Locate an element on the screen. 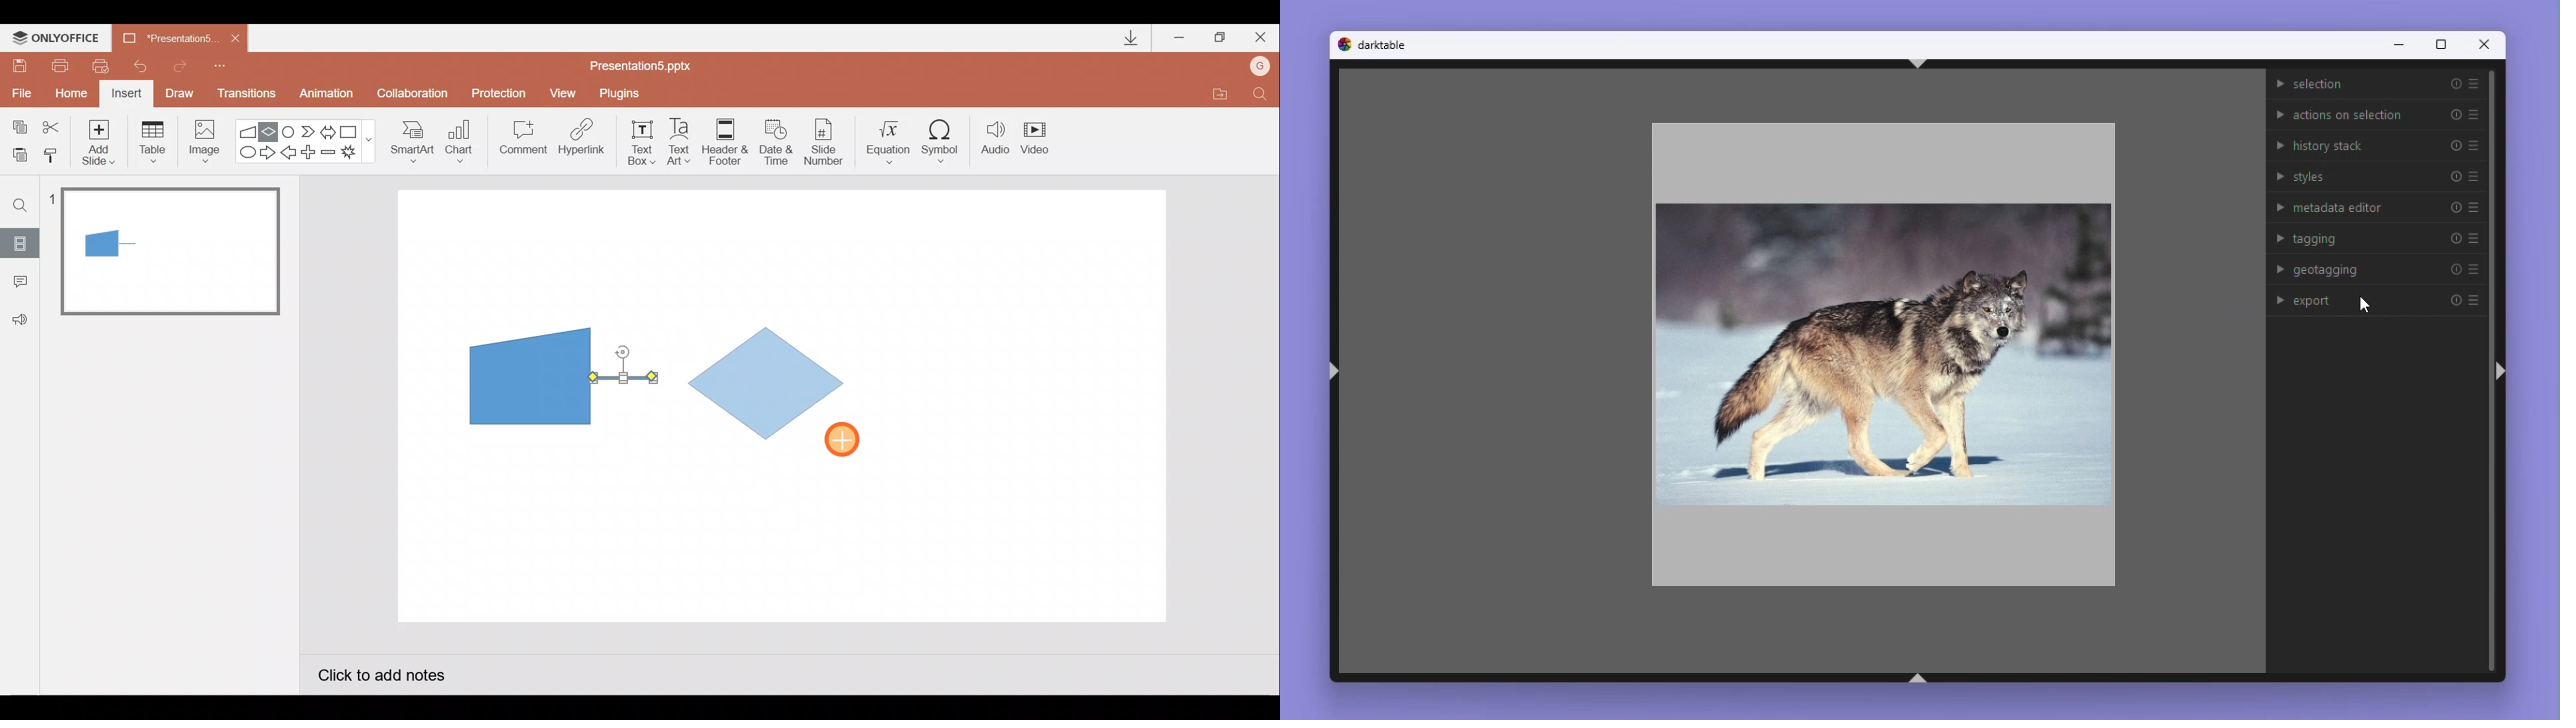 Image resolution: width=2576 pixels, height=728 pixels. Minimise is located at coordinates (2398, 45).